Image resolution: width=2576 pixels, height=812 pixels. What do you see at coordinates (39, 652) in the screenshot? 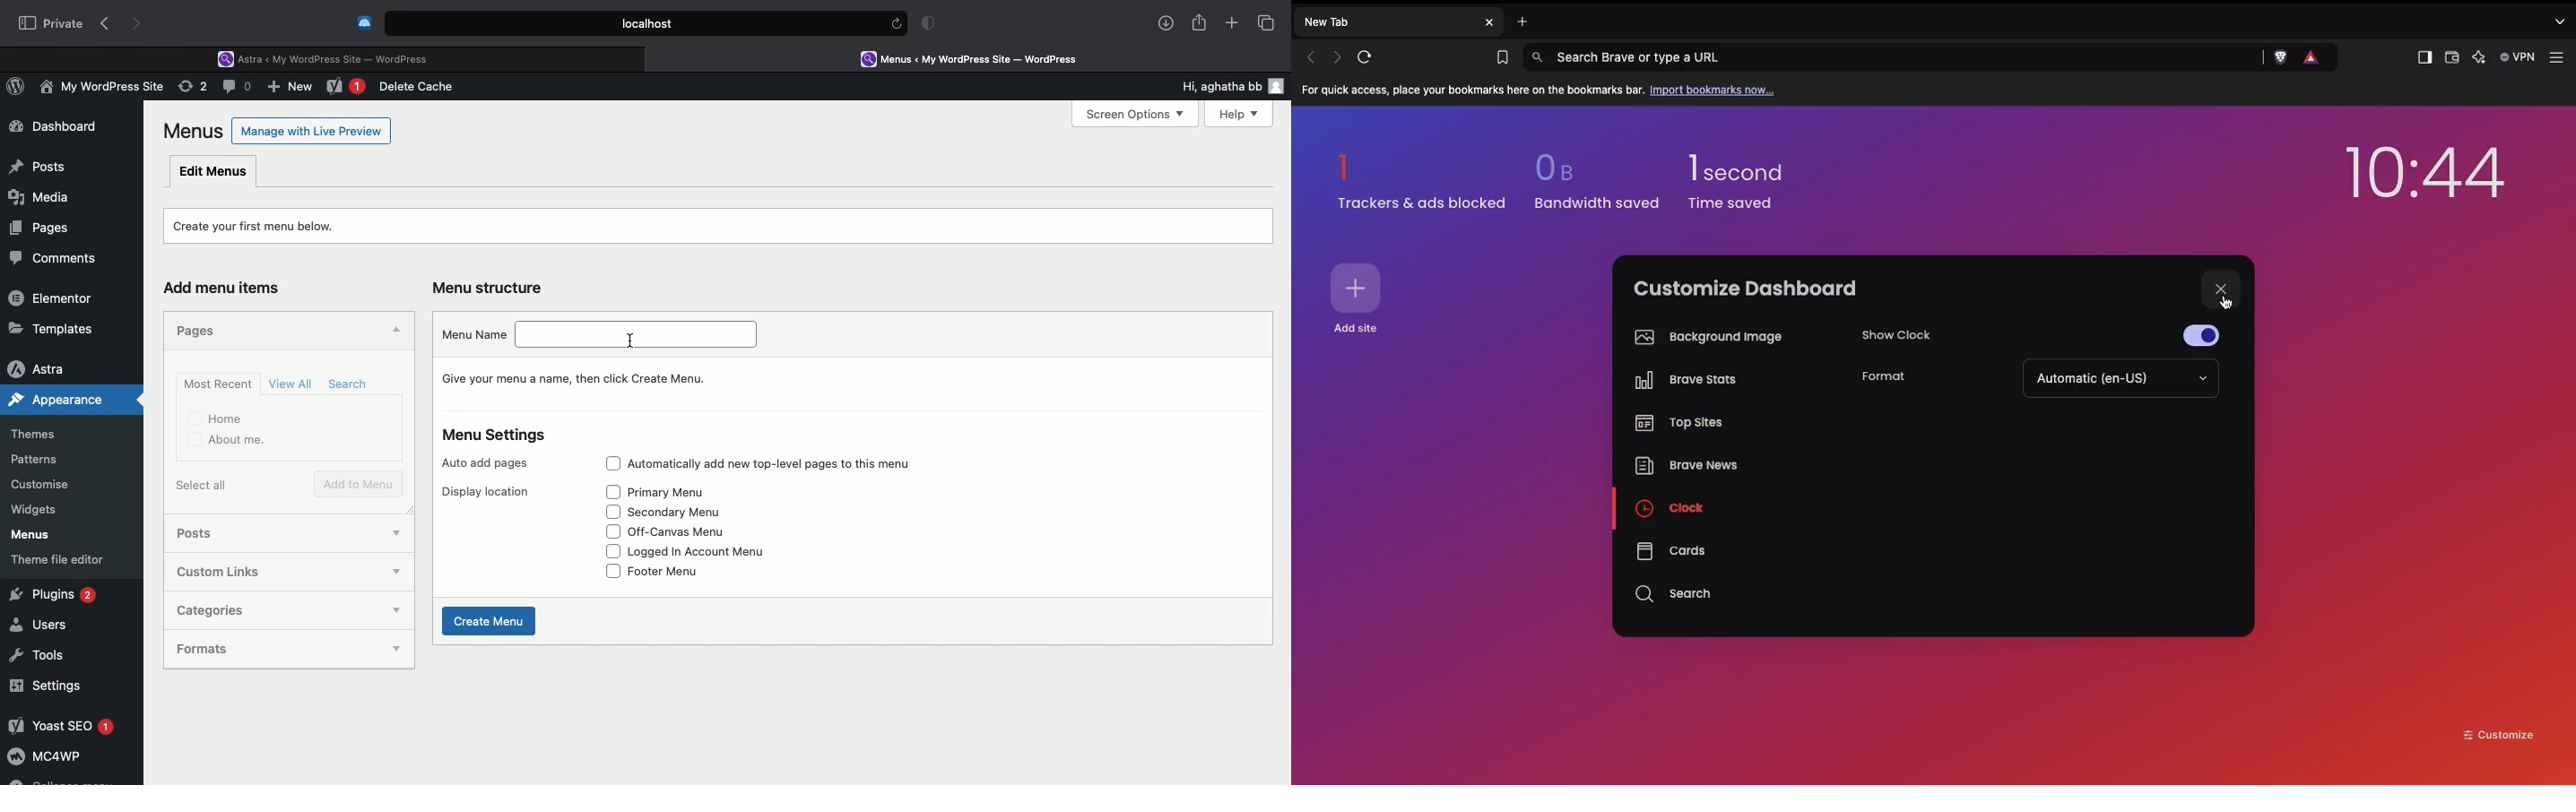
I see `Tools` at bounding box center [39, 652].